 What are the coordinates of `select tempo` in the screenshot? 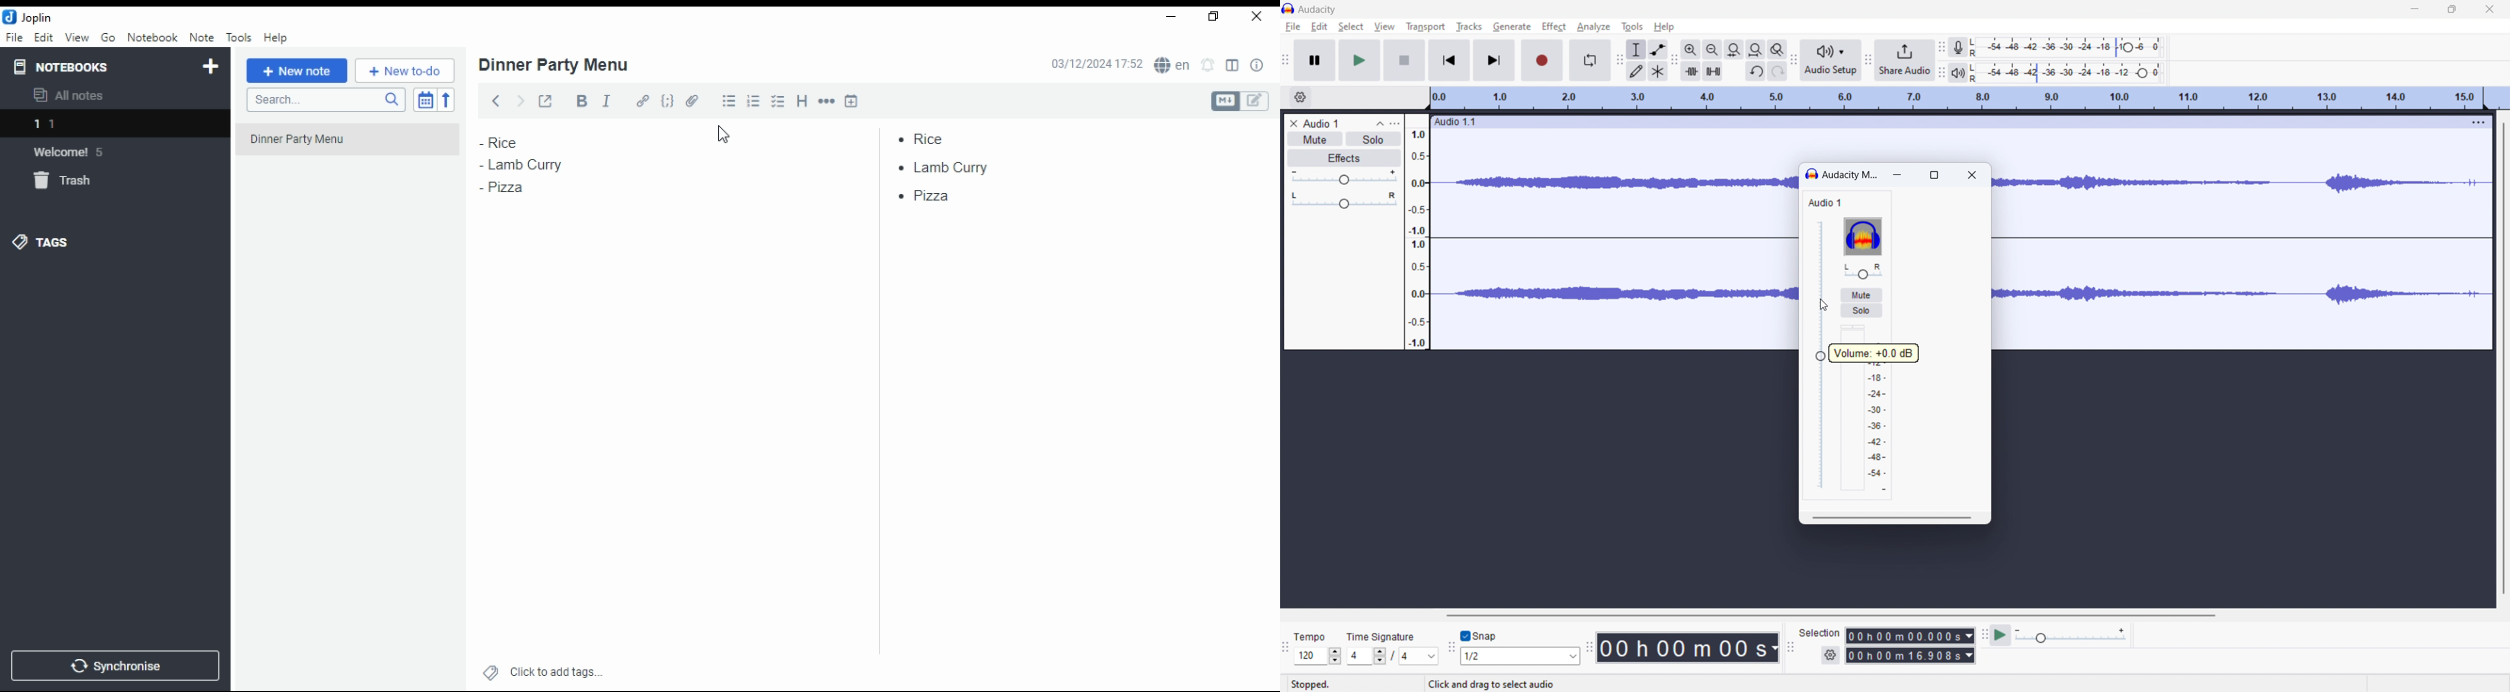 It's located at (1318, 656).